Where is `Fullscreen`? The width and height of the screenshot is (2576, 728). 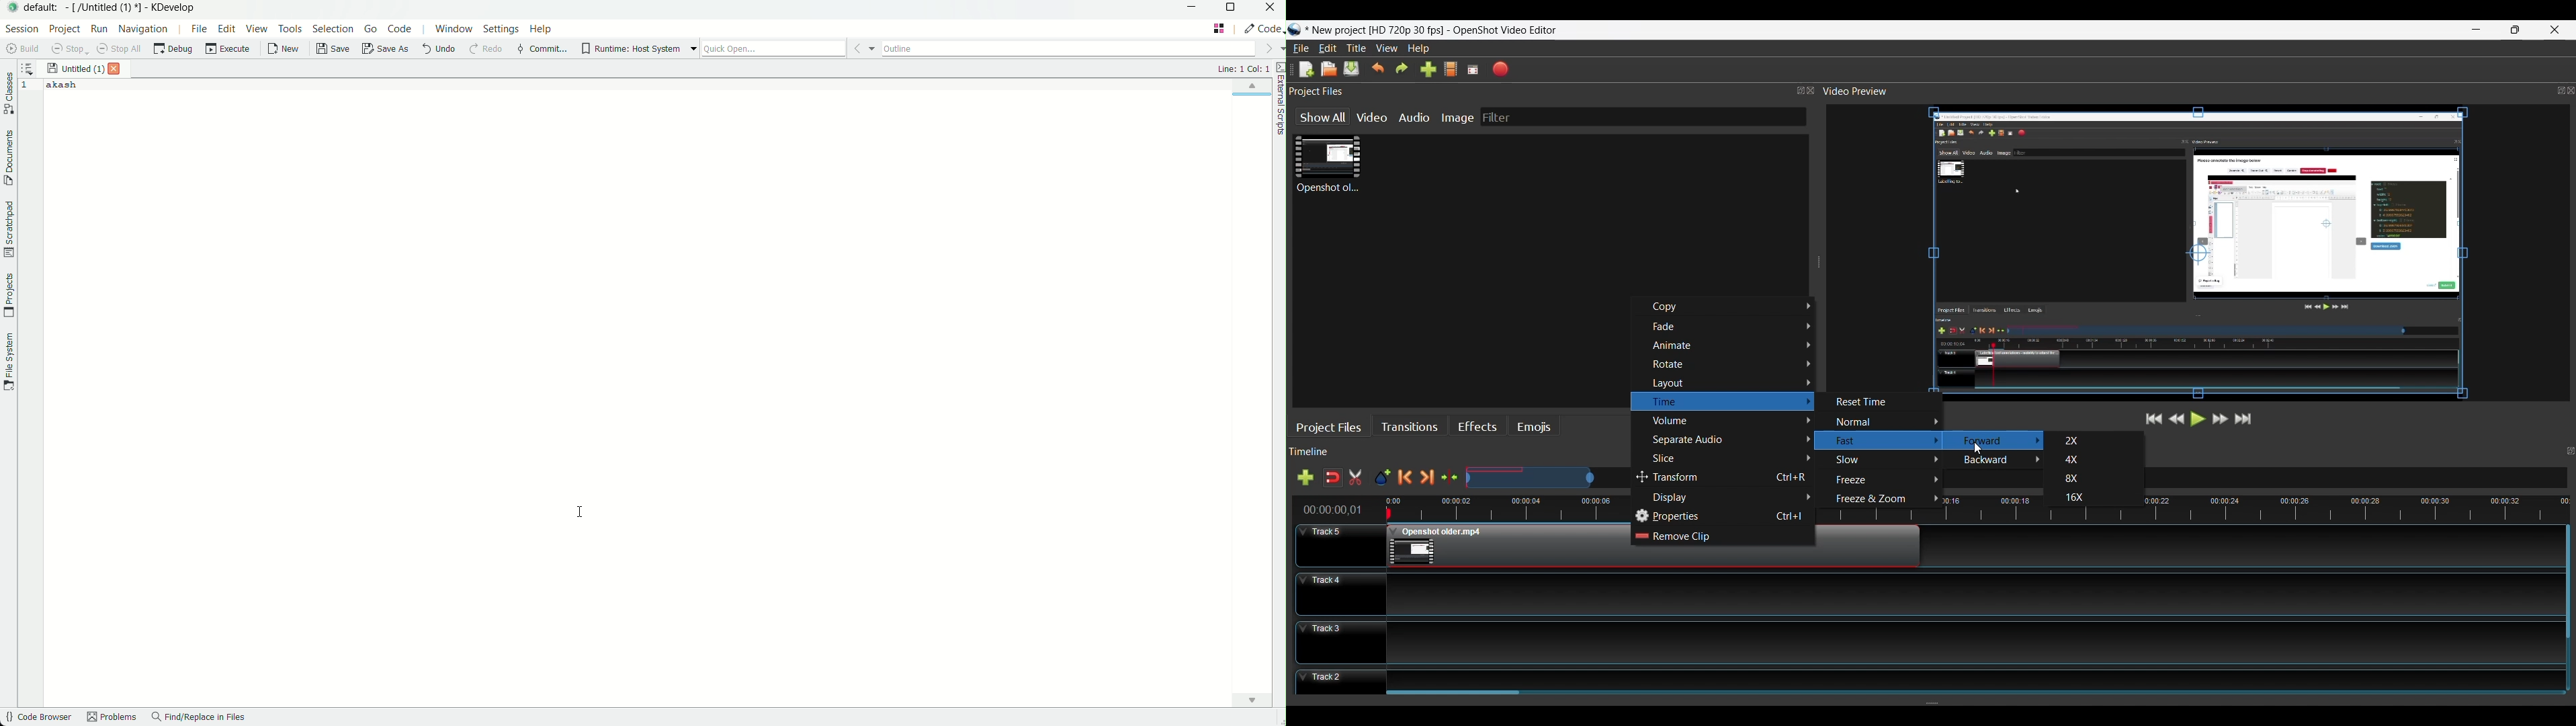 Fullscreen is located at coordinates (1474, 69).